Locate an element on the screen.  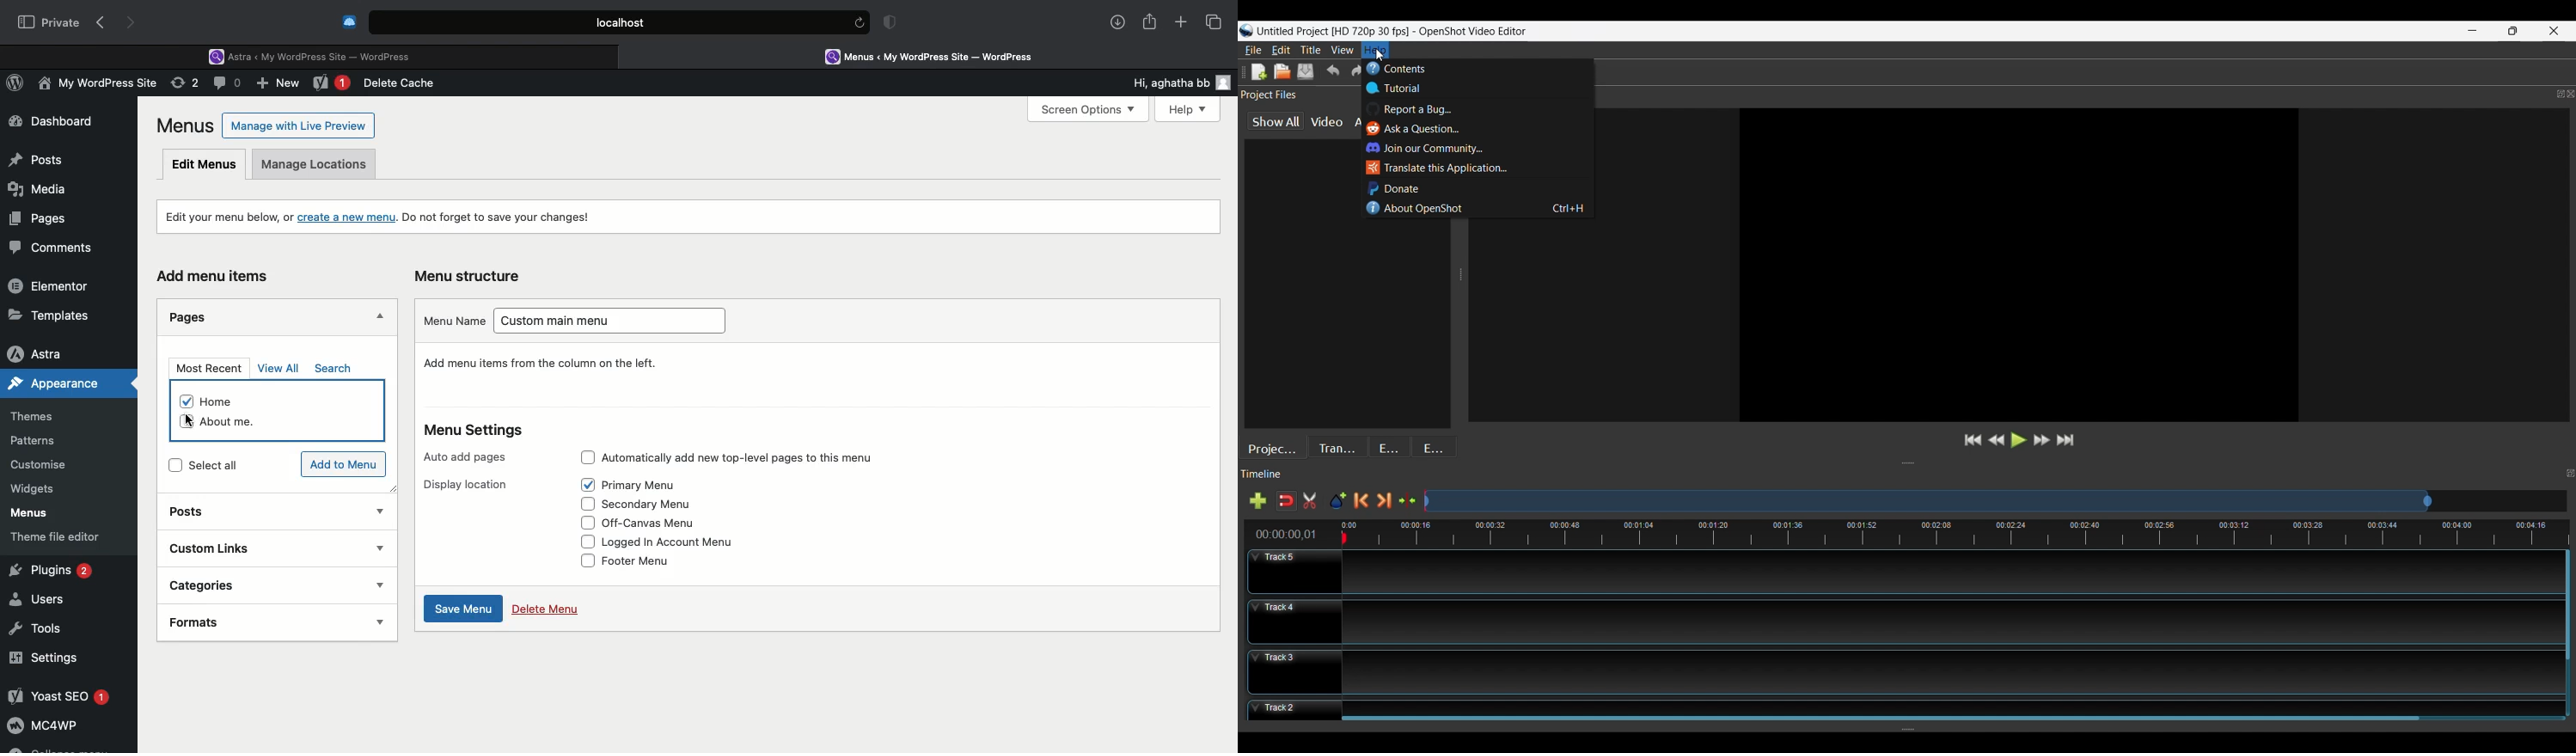
Undo is located at coordinates (1333, 72).